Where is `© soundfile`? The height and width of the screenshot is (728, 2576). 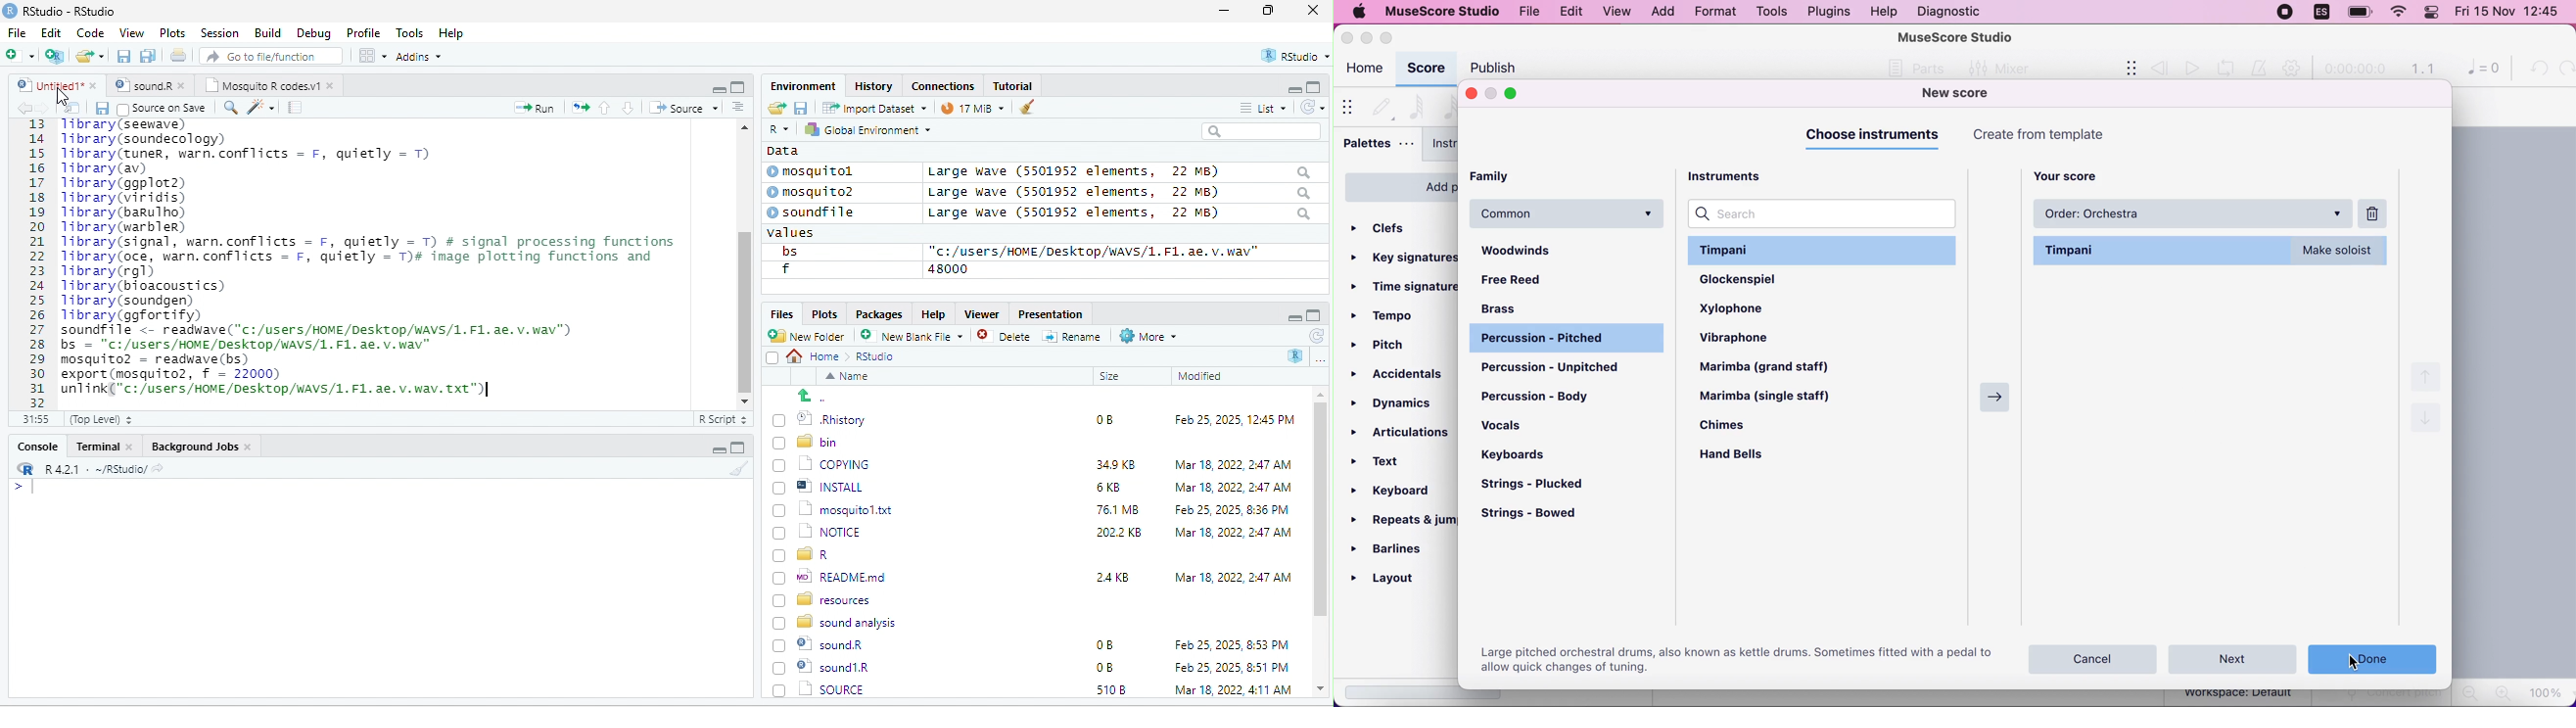 © soundfile is located at coordinates (820, 212).